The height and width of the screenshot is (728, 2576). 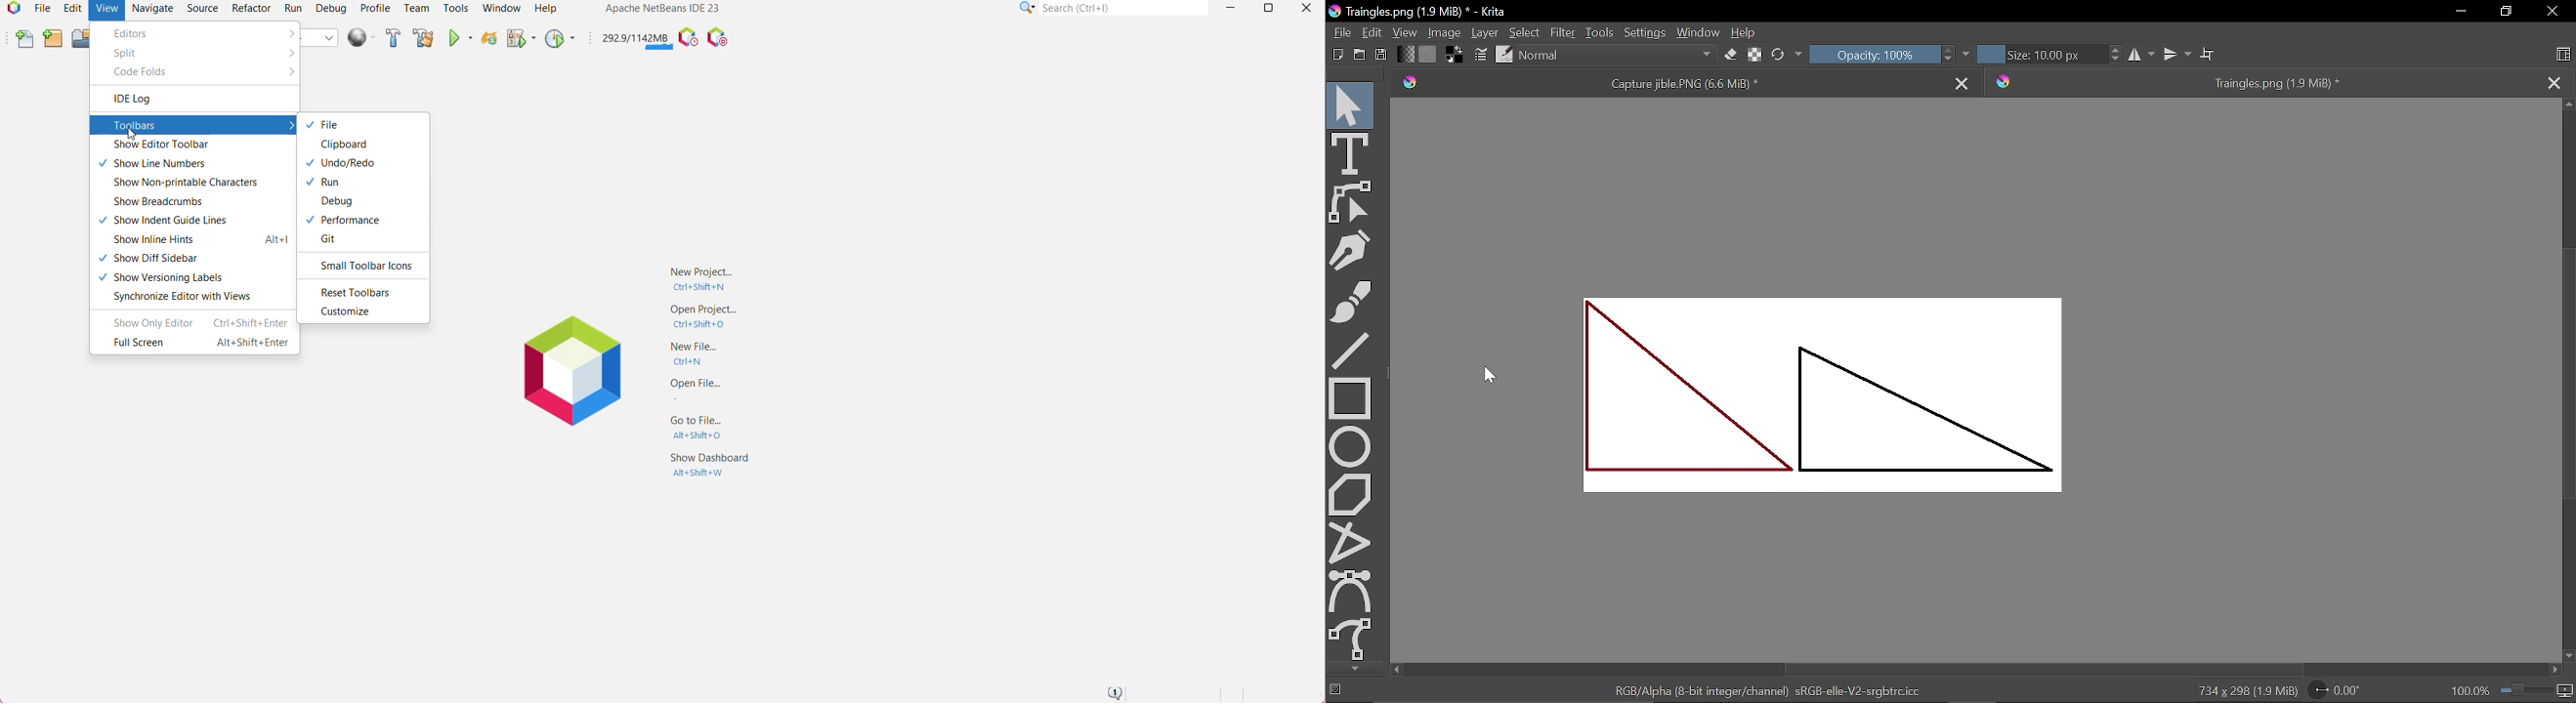 I want to click on Close, so click(x=2553, y=11).